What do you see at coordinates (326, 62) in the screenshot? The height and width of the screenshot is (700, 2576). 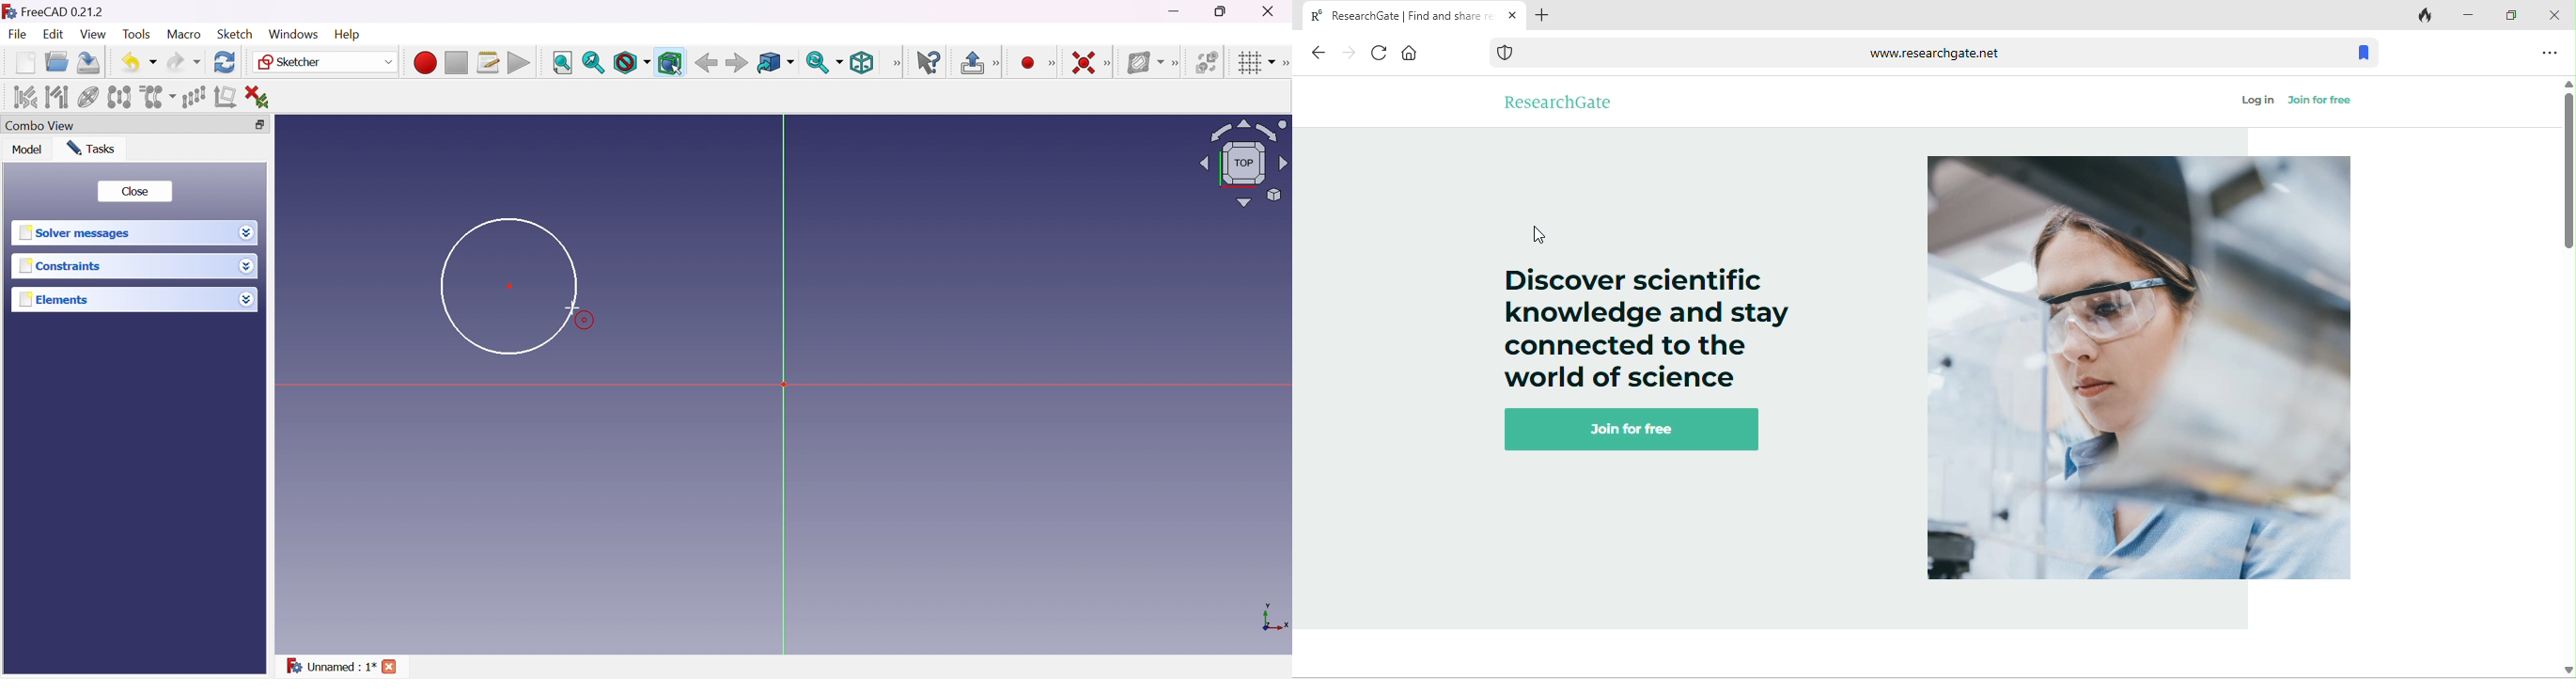 I see `Sketcher` at bounding box center [326, 62].